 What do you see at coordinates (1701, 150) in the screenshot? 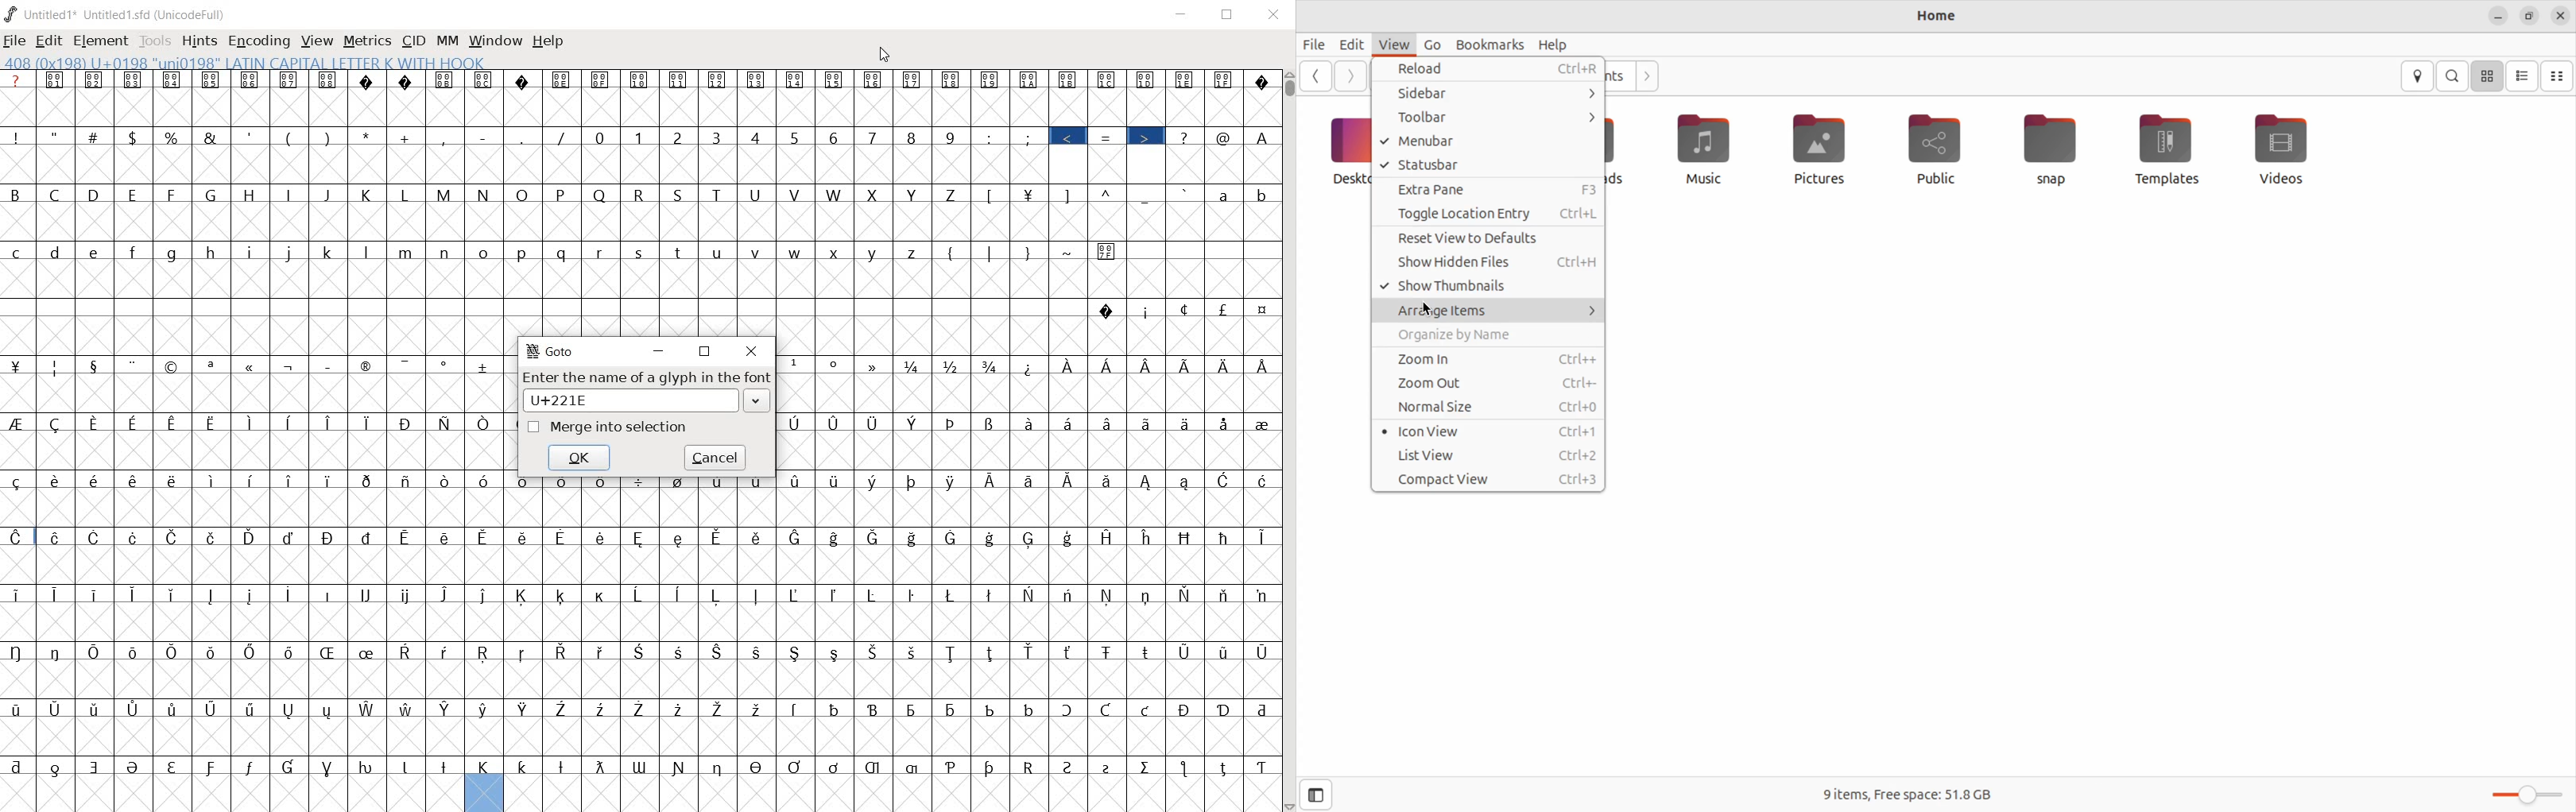
I see `music` at bounding box center [1701, 150].